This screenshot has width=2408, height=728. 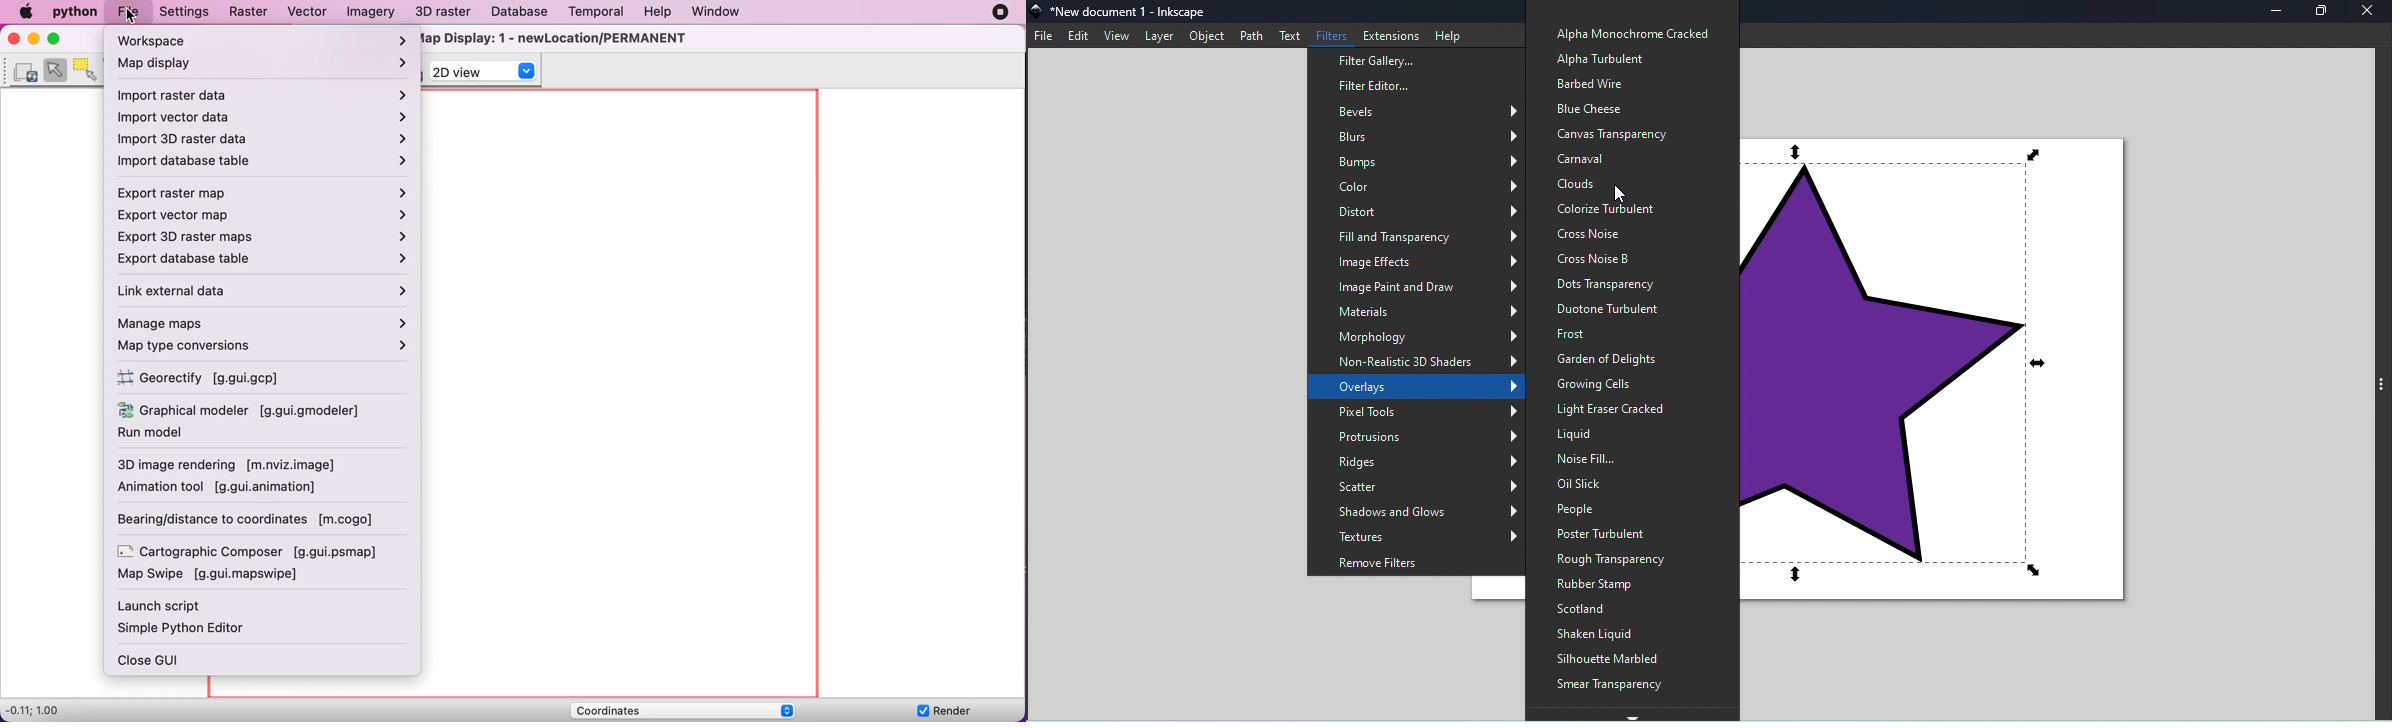 What do you see at coordinates (1622, 284) in the screenshot?
I see `Dots transparency` at bounding box center [1622, 284].